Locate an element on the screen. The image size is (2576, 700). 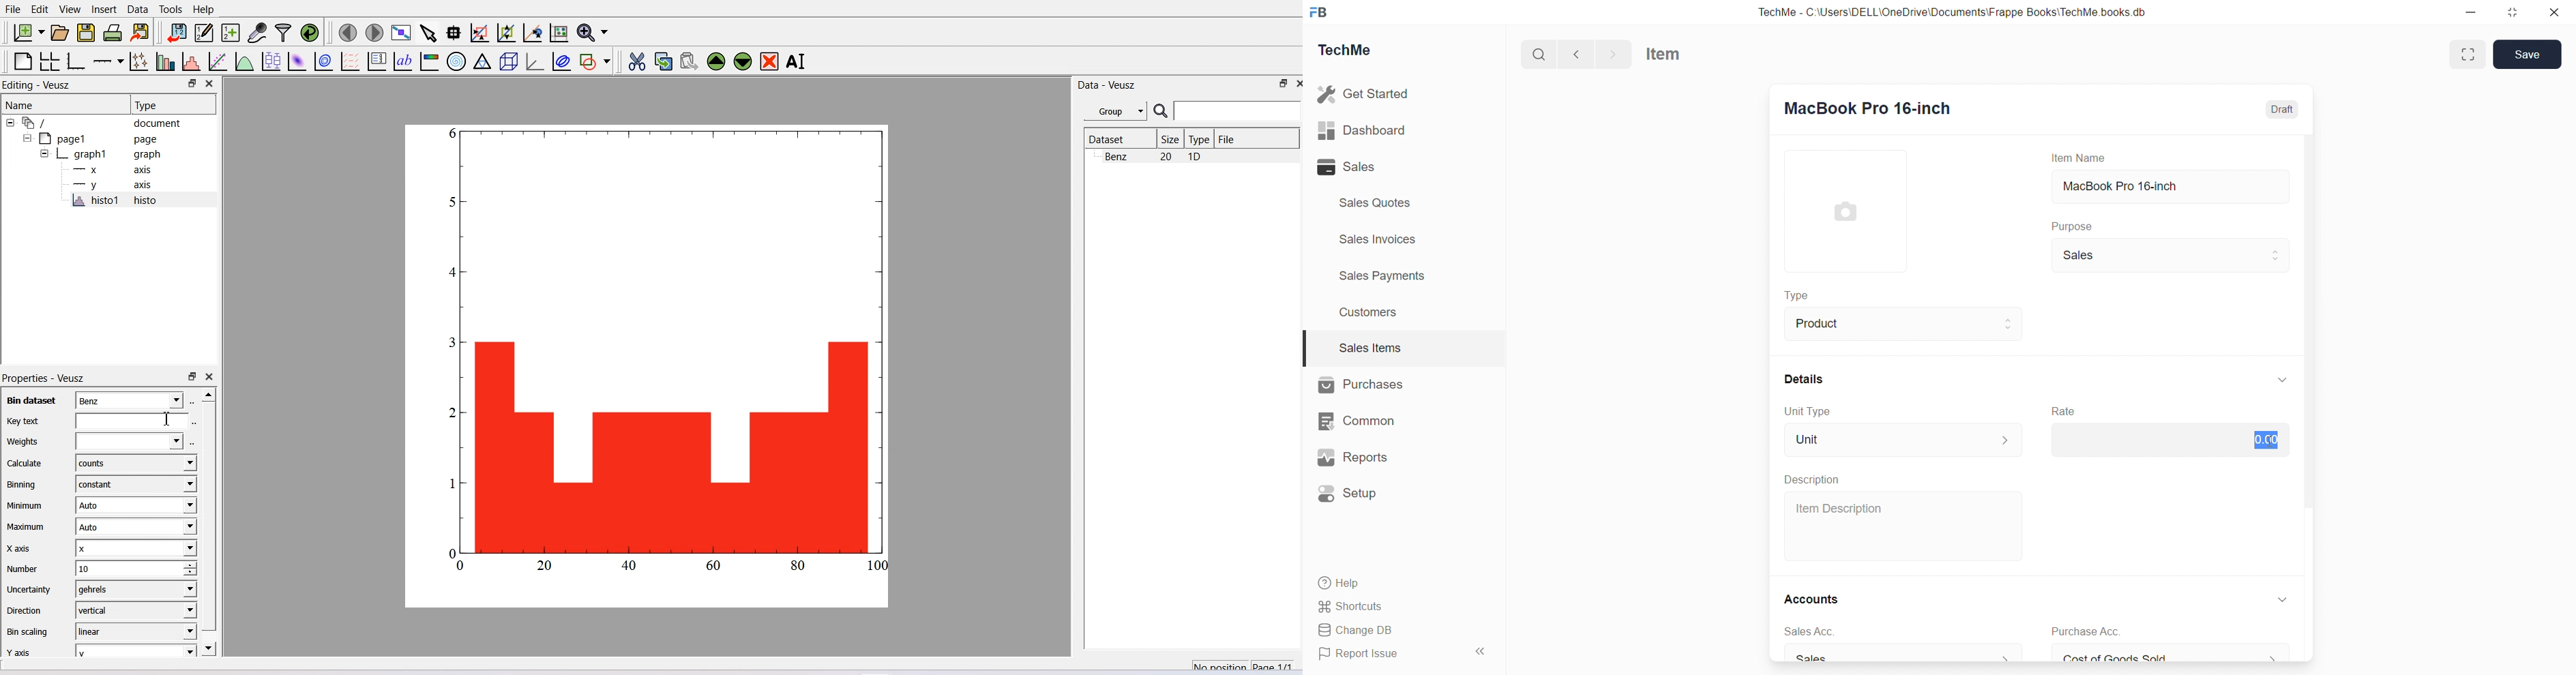
Dashboard is located at coordinates (1362, 129).